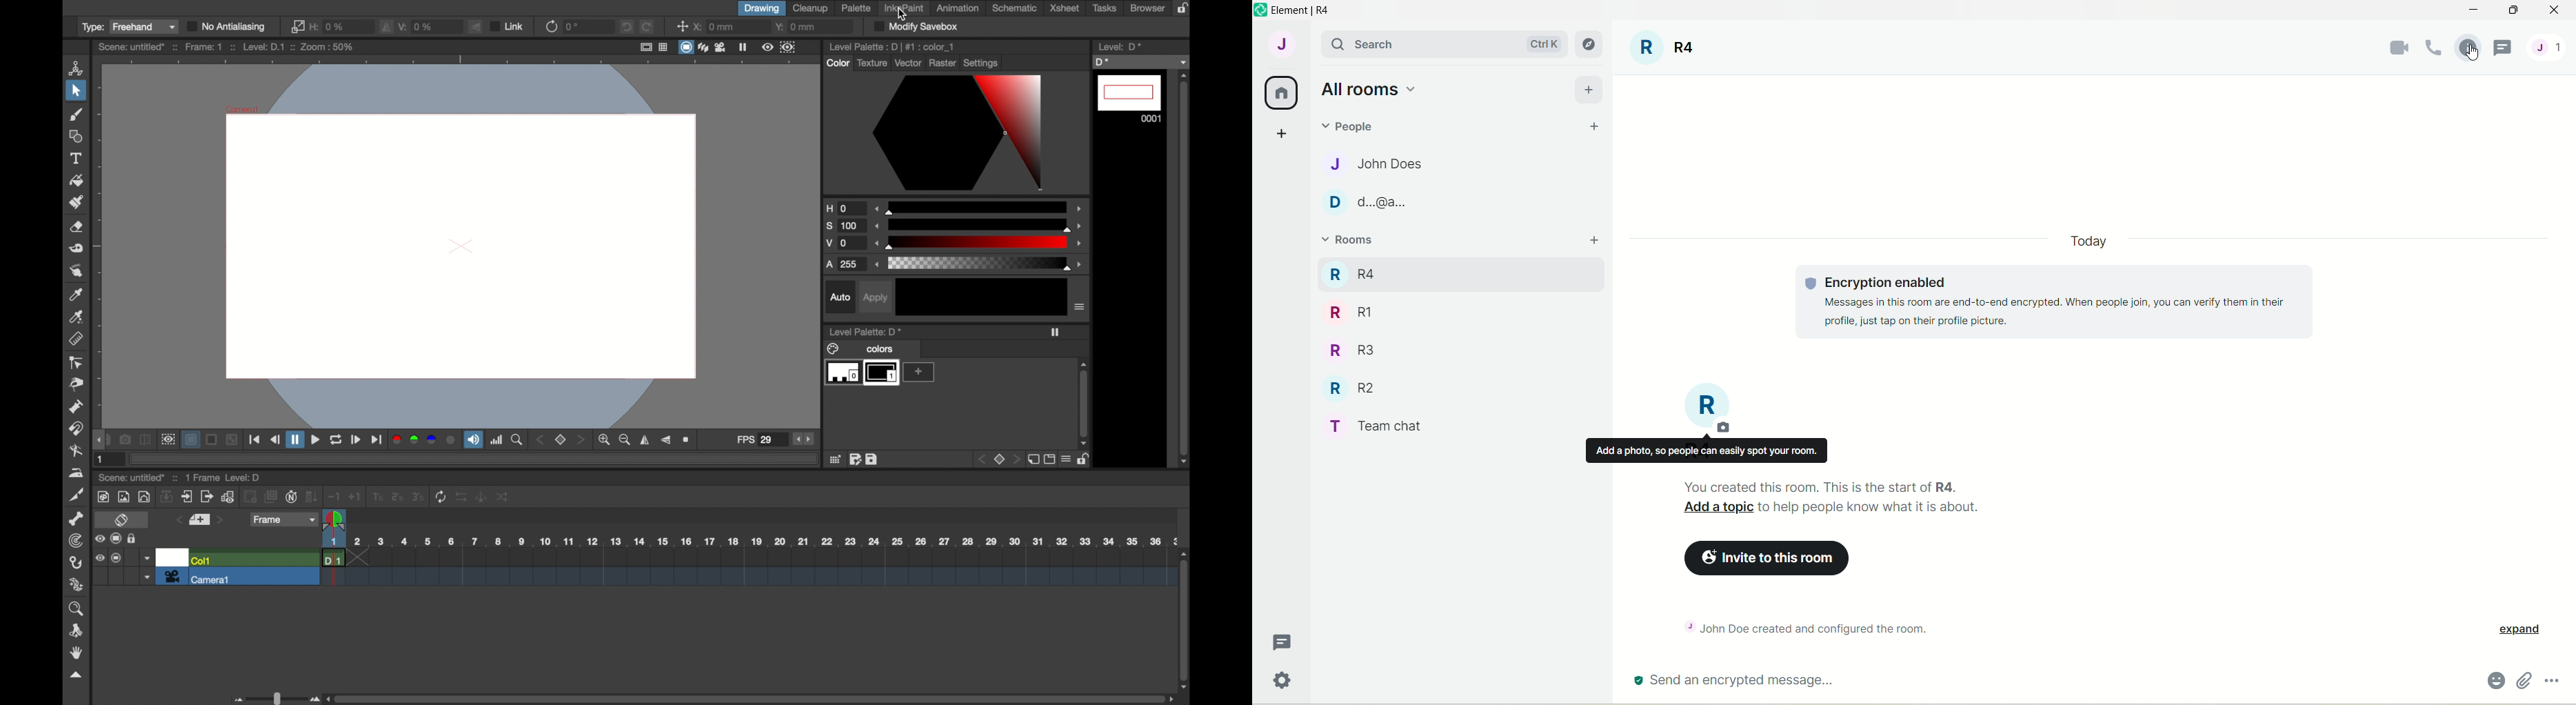 The image size is (2576, 728). What do you see at coordinates (854, 460) in the screenshot?
I see `edit` at bounding box center [854, 460].